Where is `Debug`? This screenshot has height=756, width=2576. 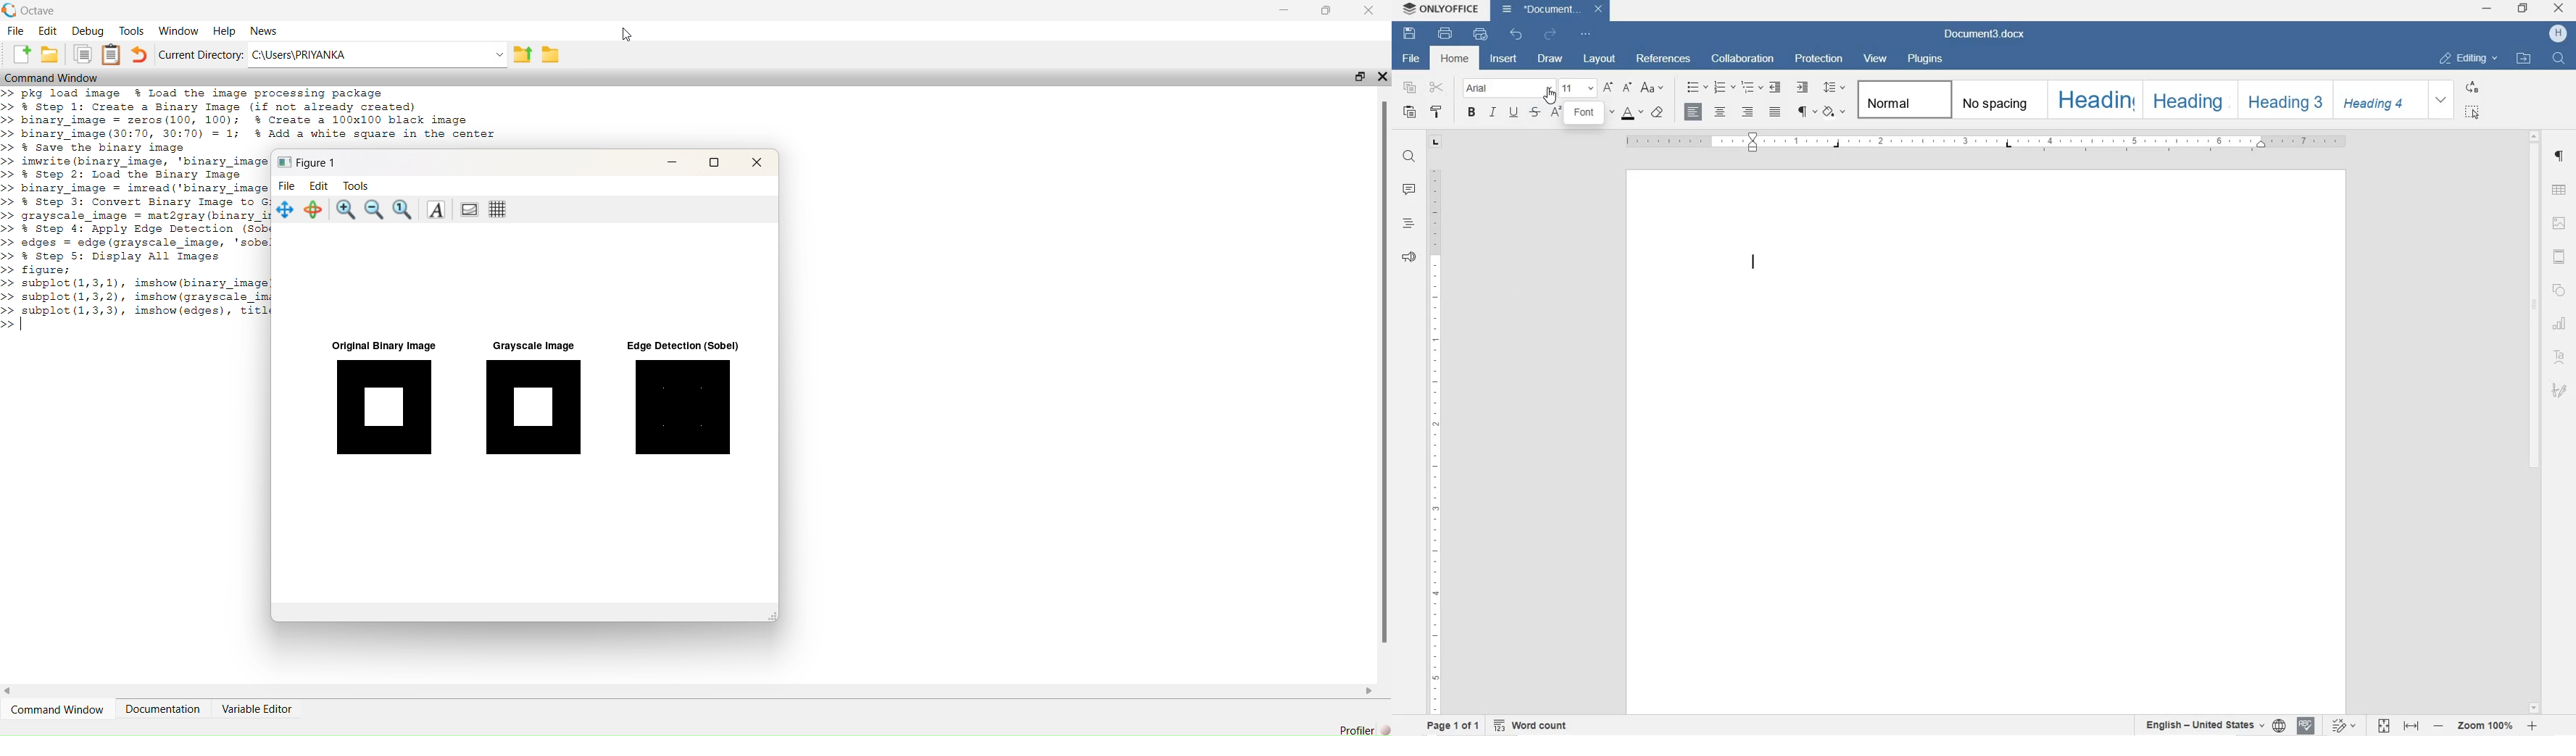
Debug is located at coordinates (88, 31).